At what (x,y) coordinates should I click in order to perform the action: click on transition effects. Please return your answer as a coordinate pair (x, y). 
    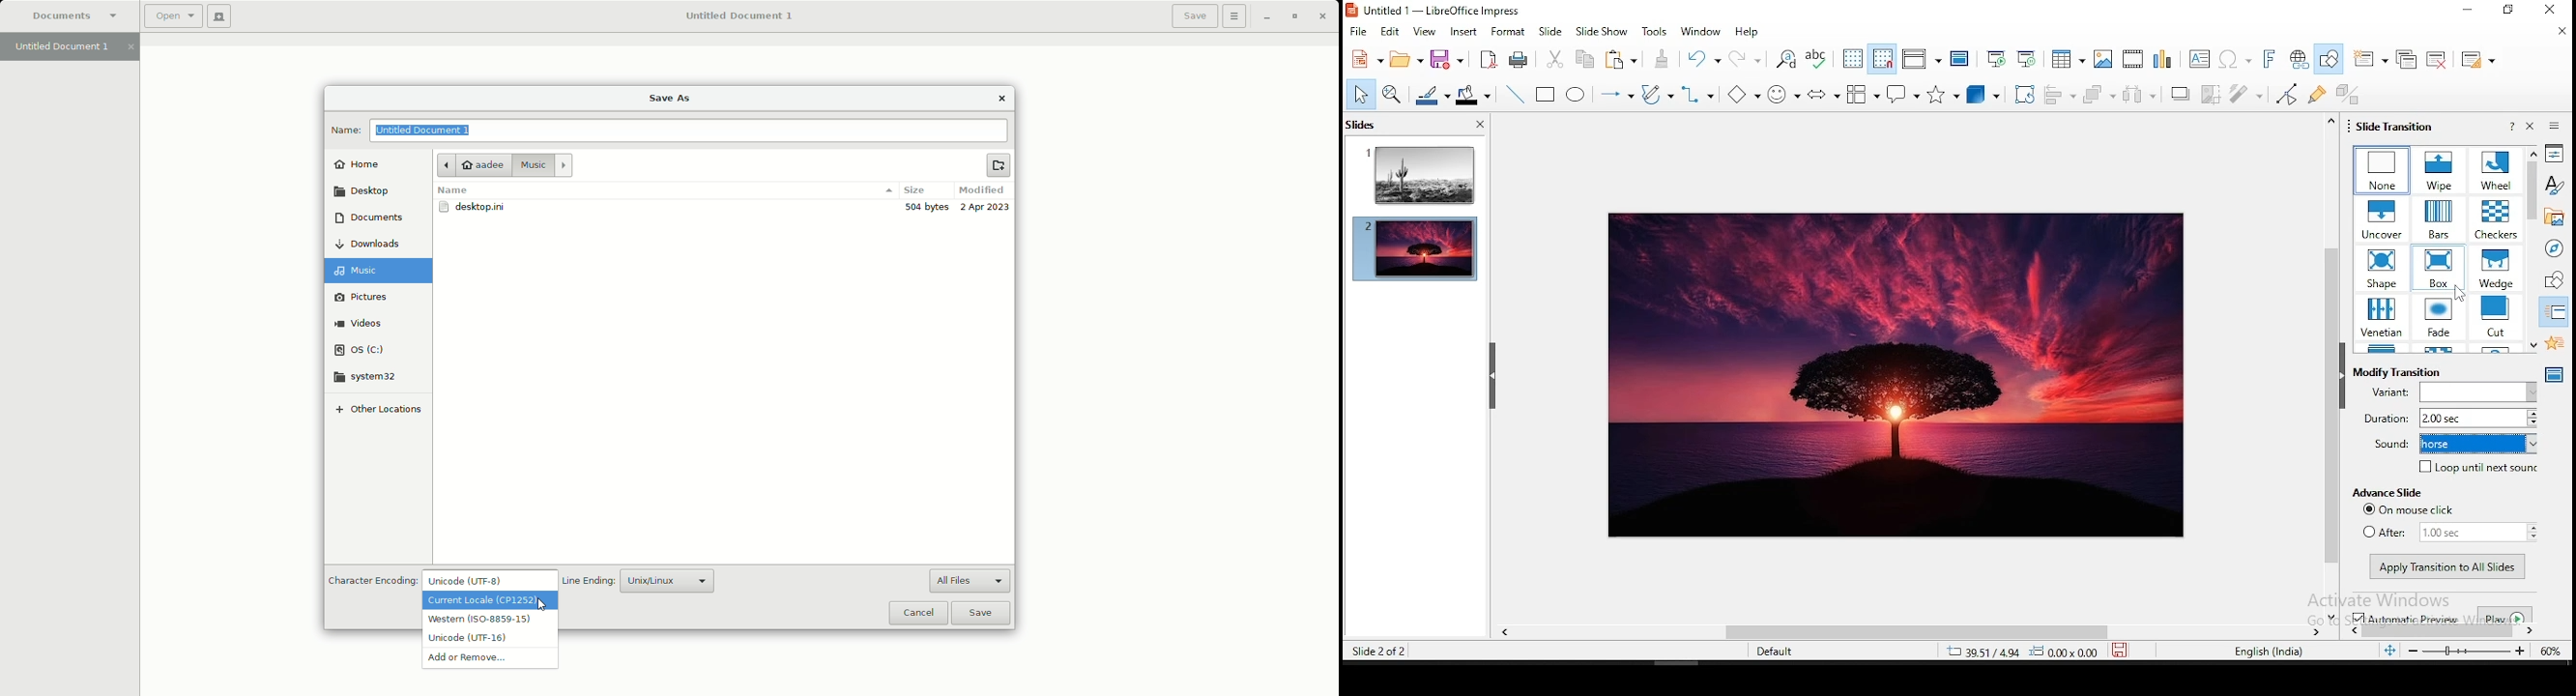
    Looking at the image, I should click on (2497, 269).